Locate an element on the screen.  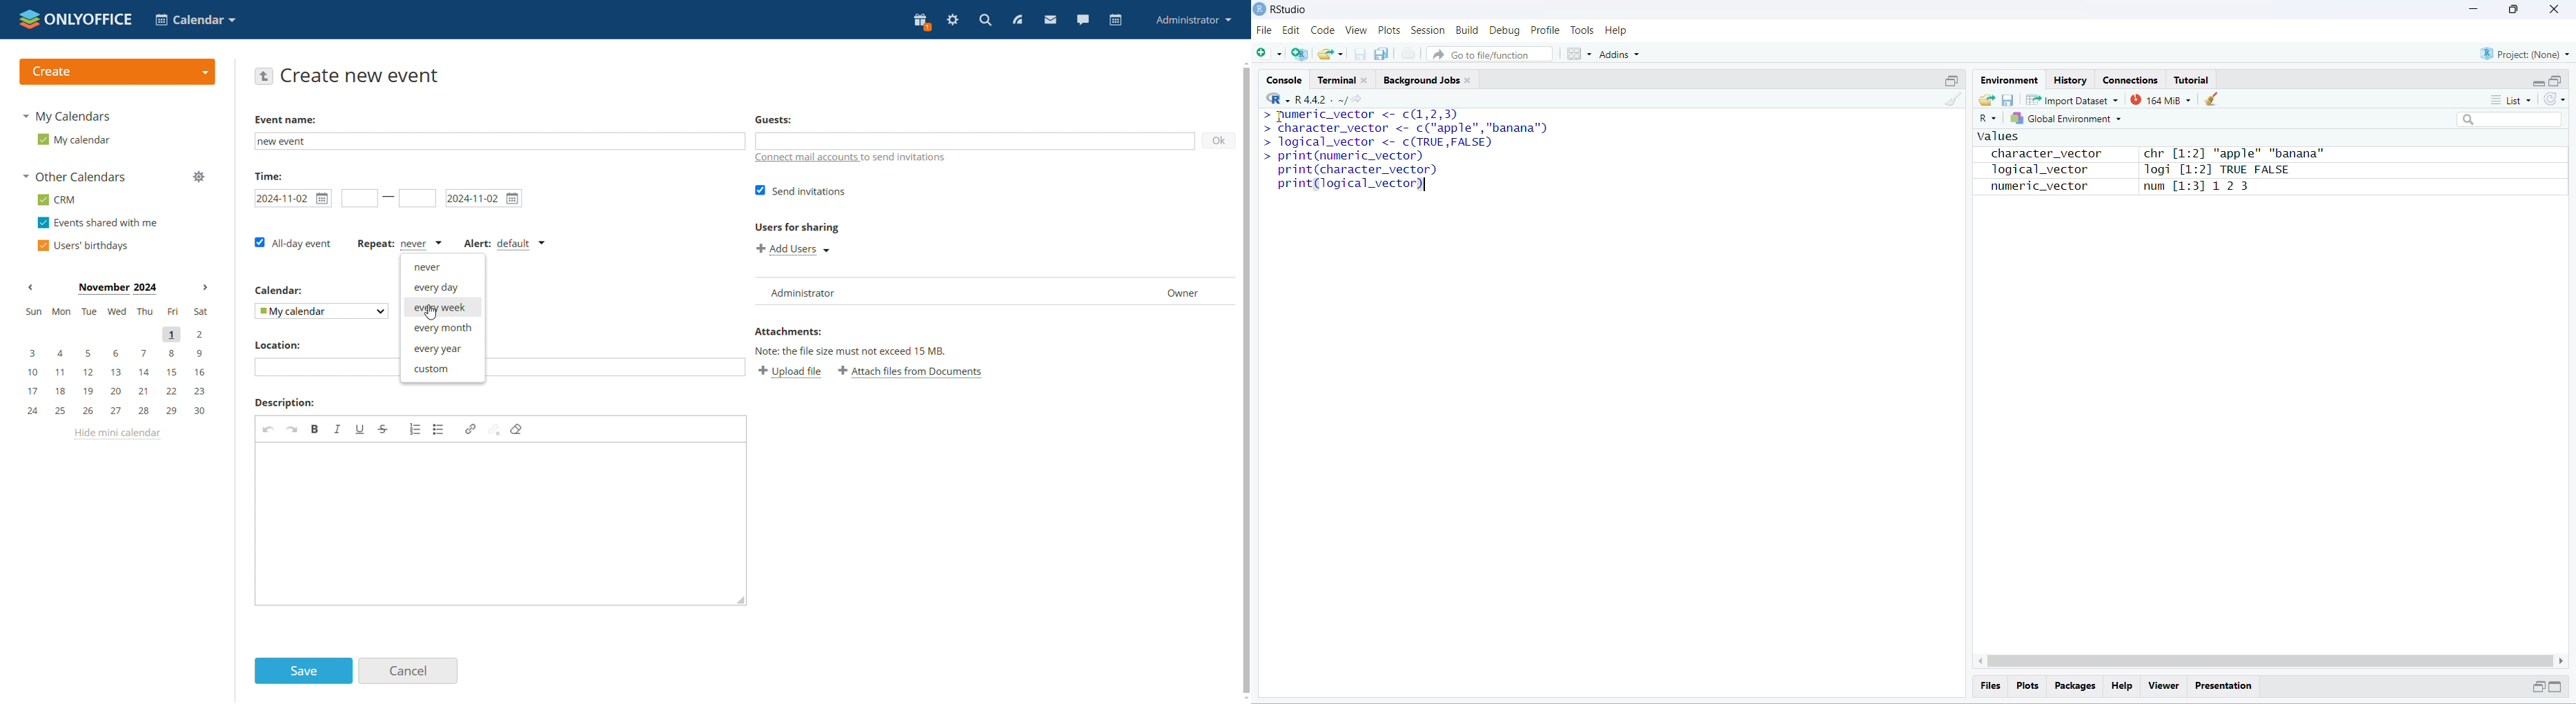
Console is located at coordinates (1284, 78).